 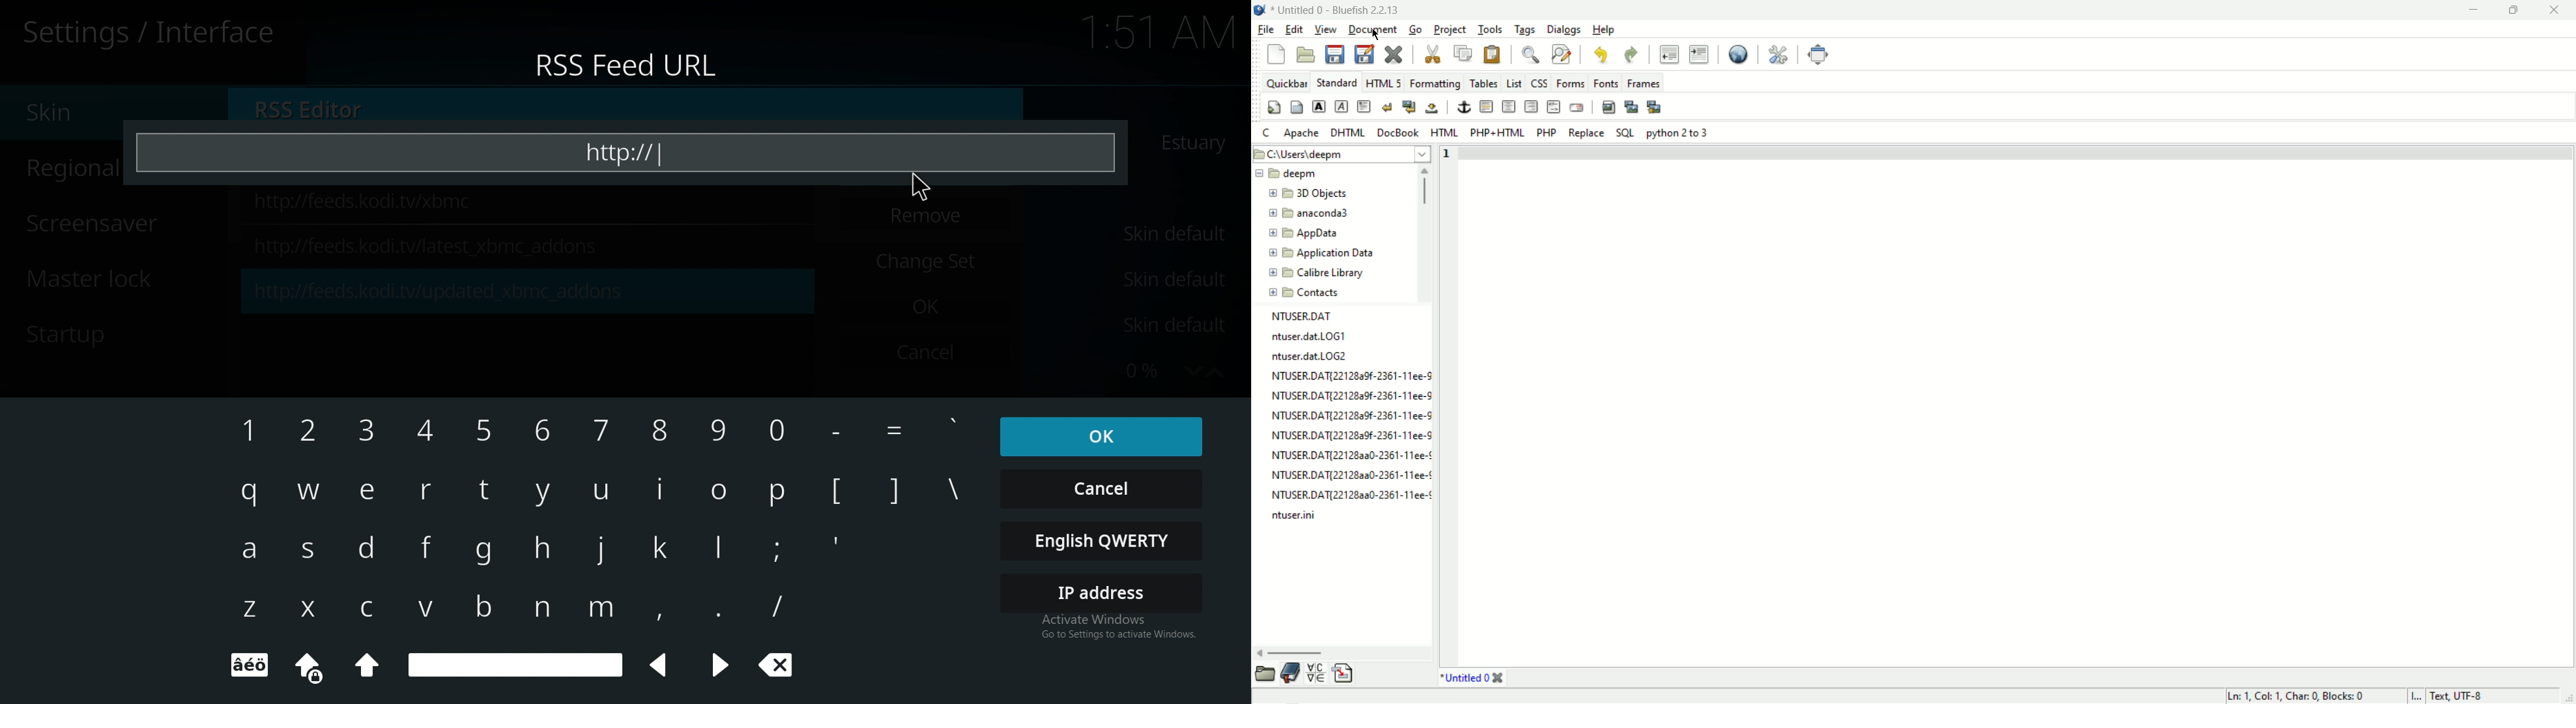 What do you see at coordinates (778, 432) in the screenshot?
I see `keyboard Input` at bounding box center [778, 432].